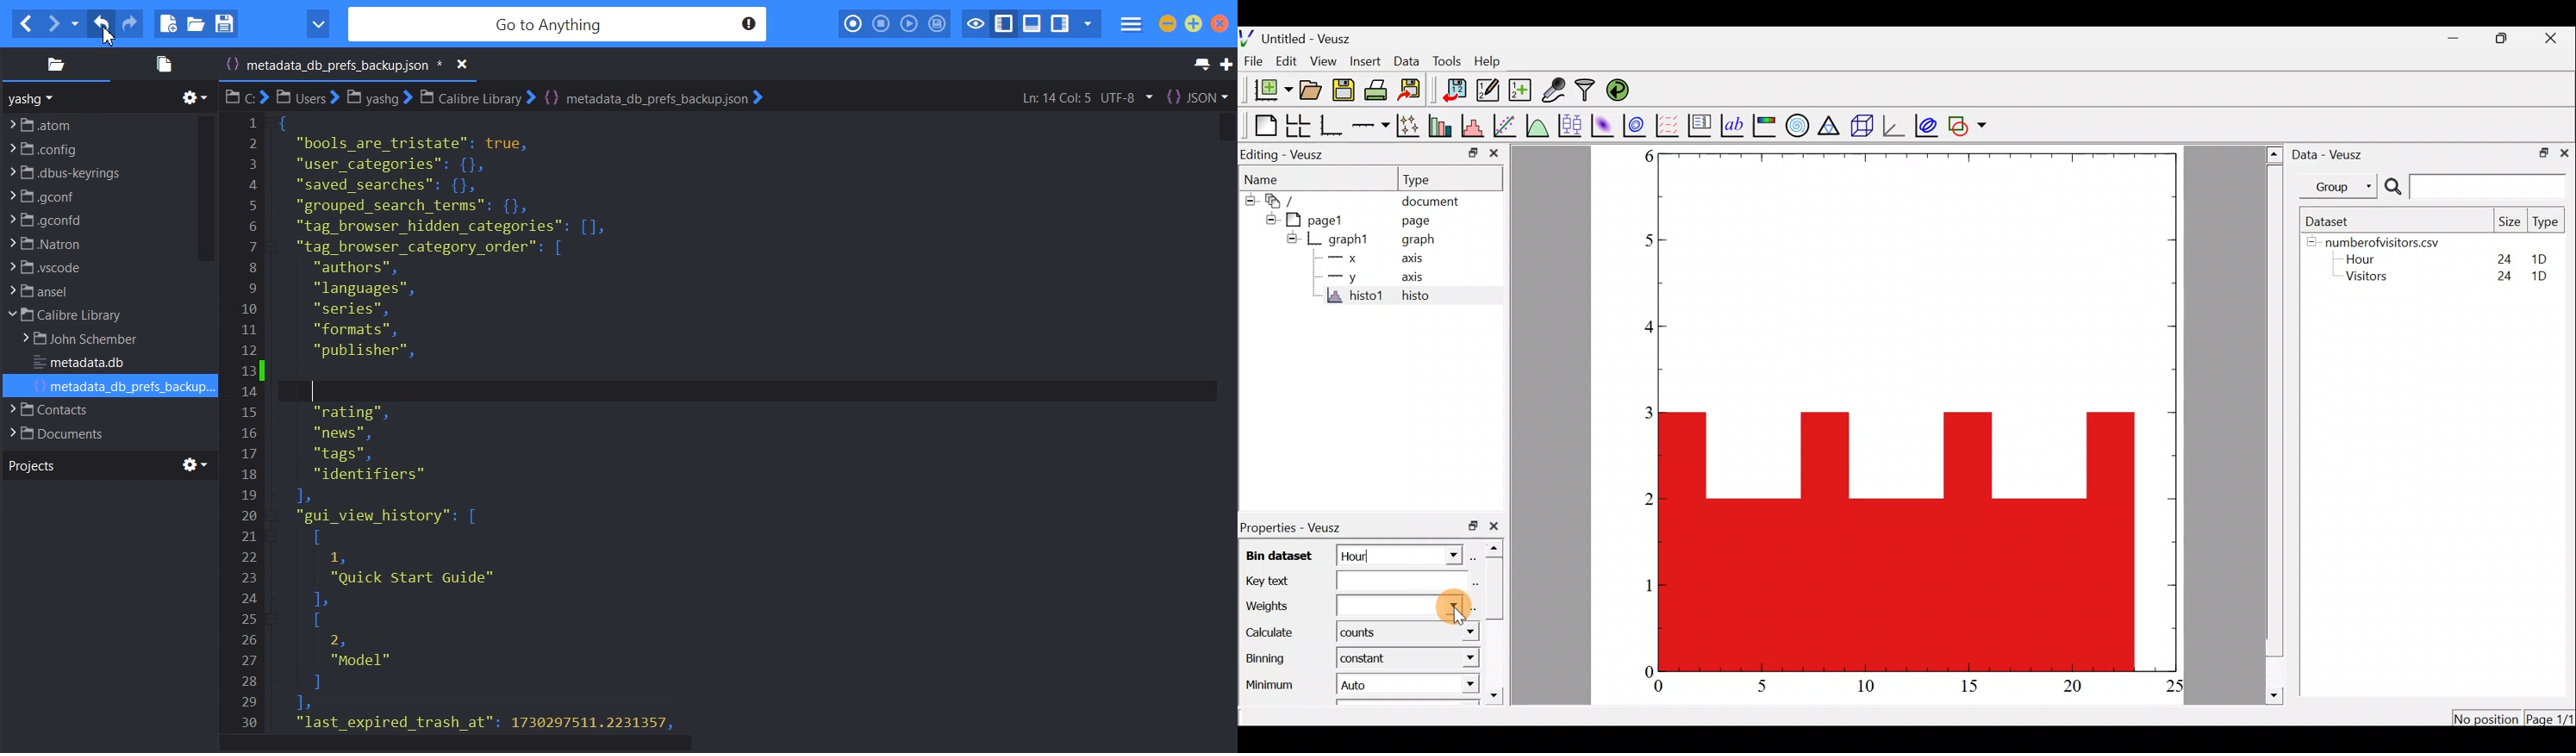  What do you see at coordinates (1418, 298) in the screenshot?
I see `histo` at bounding box center [1418, 298].